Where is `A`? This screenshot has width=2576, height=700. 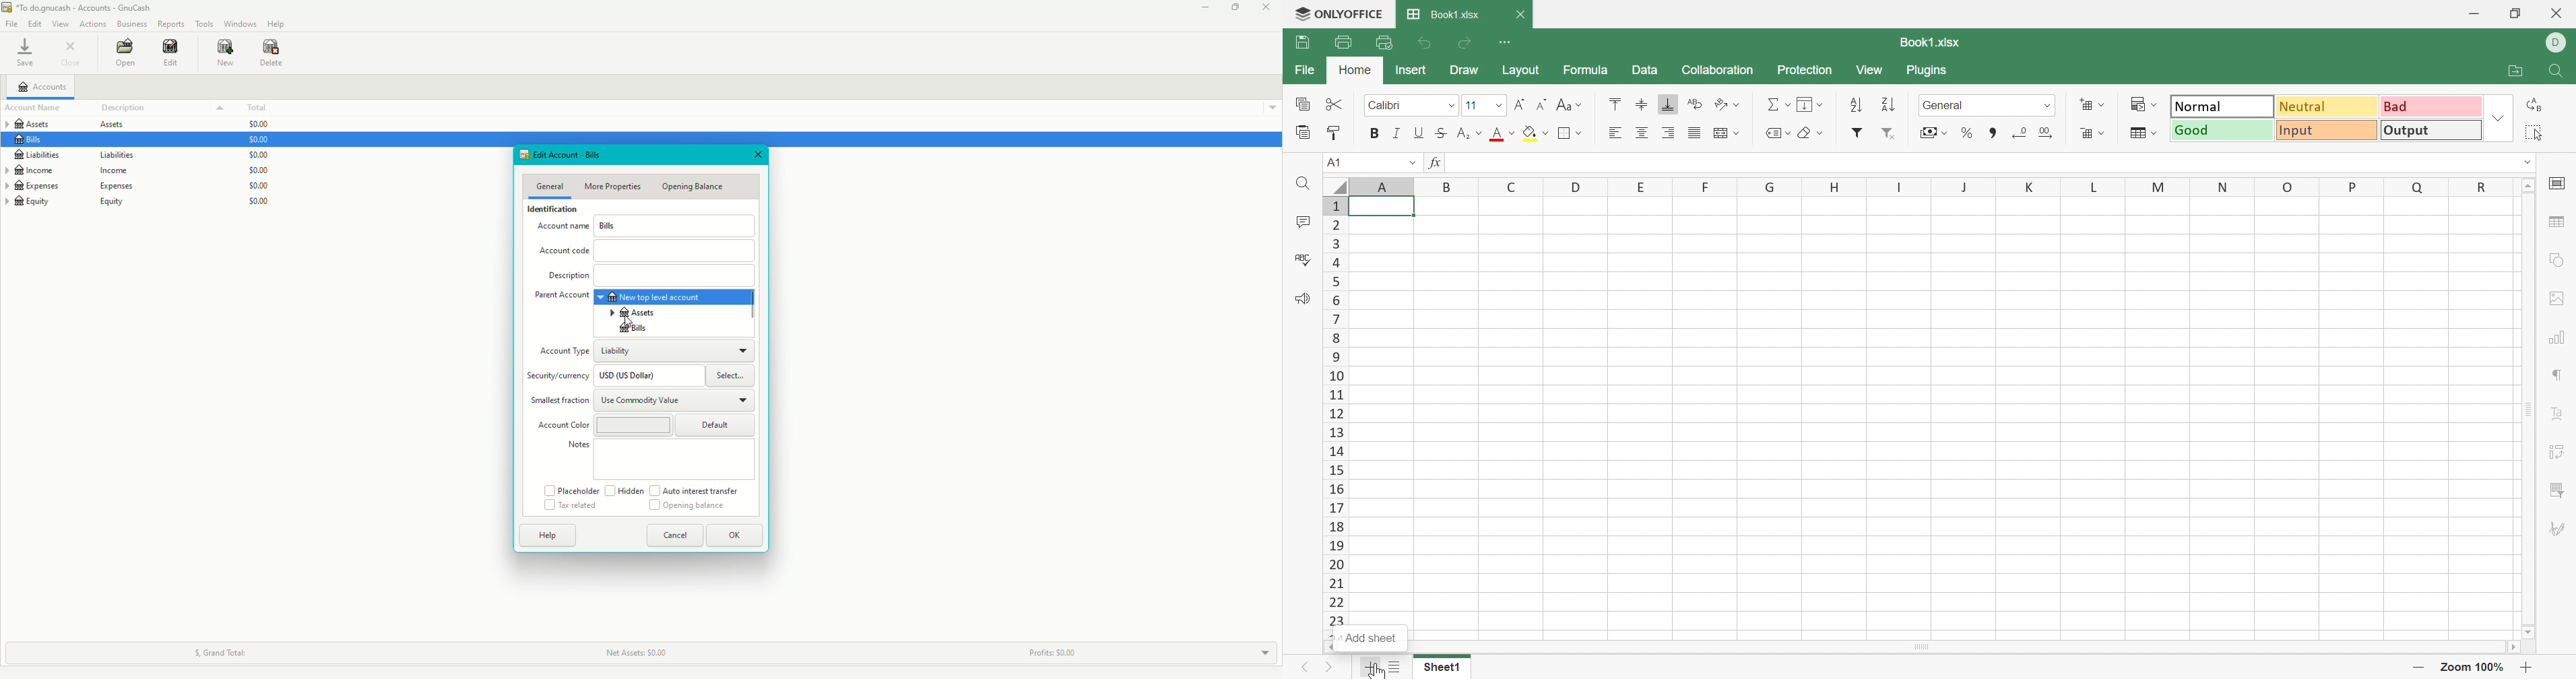
A is located at coordinates (1380, 185).